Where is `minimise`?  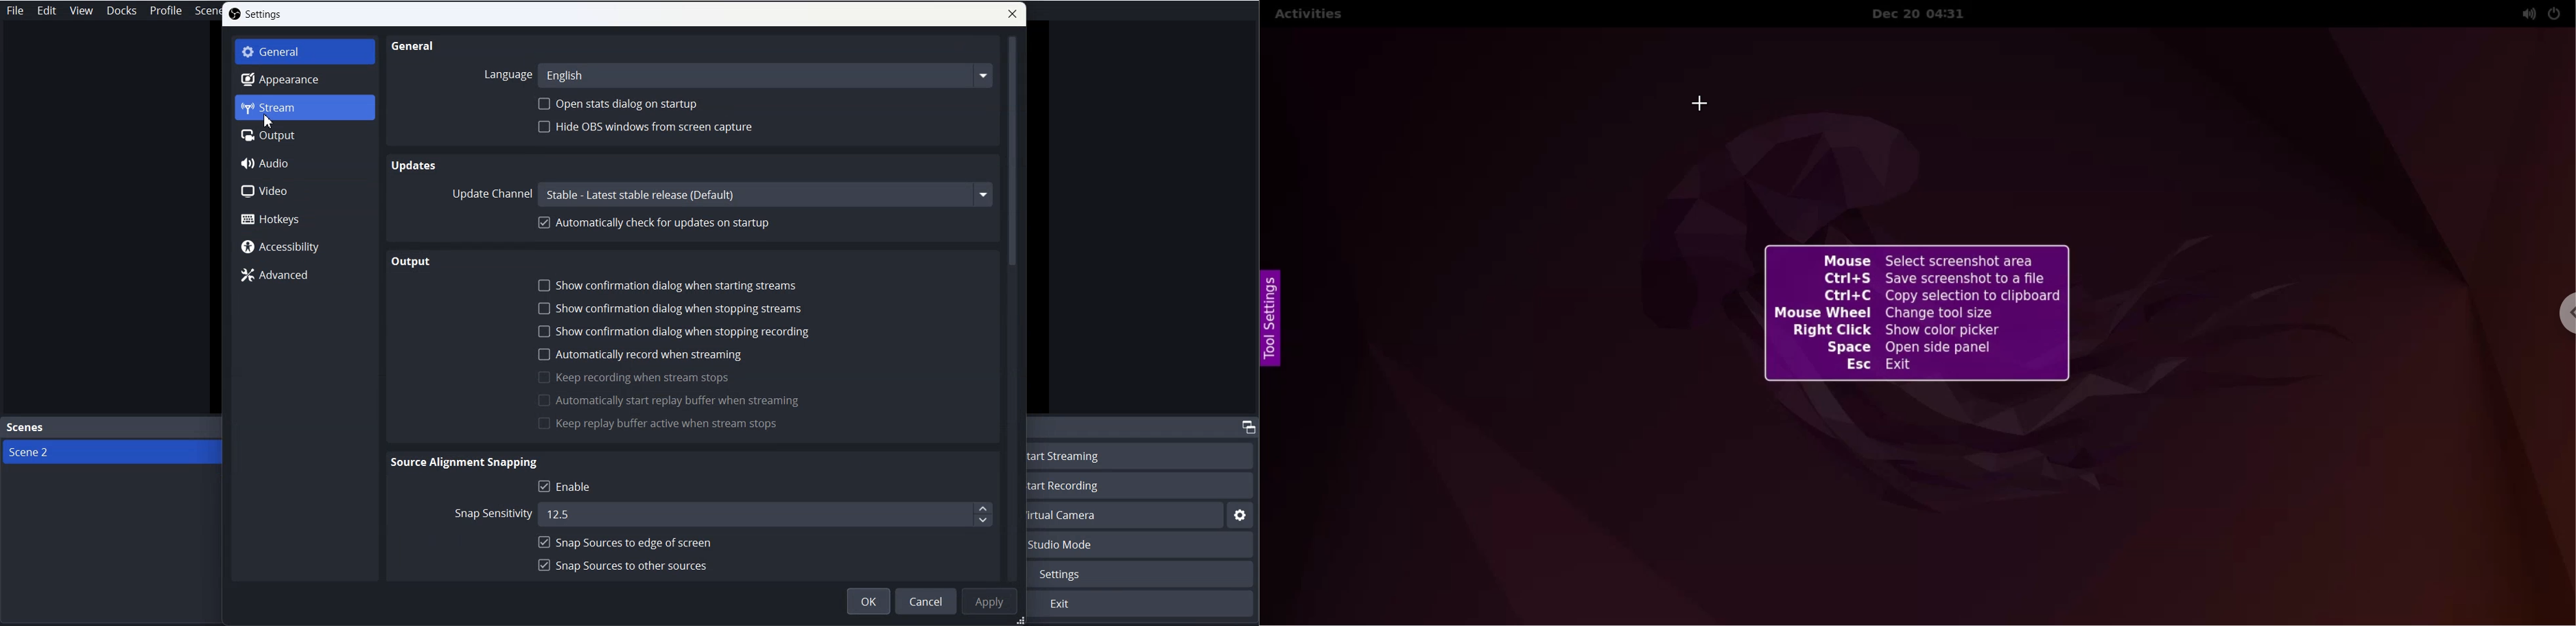
minimise is located at coordinates (1247, 426).